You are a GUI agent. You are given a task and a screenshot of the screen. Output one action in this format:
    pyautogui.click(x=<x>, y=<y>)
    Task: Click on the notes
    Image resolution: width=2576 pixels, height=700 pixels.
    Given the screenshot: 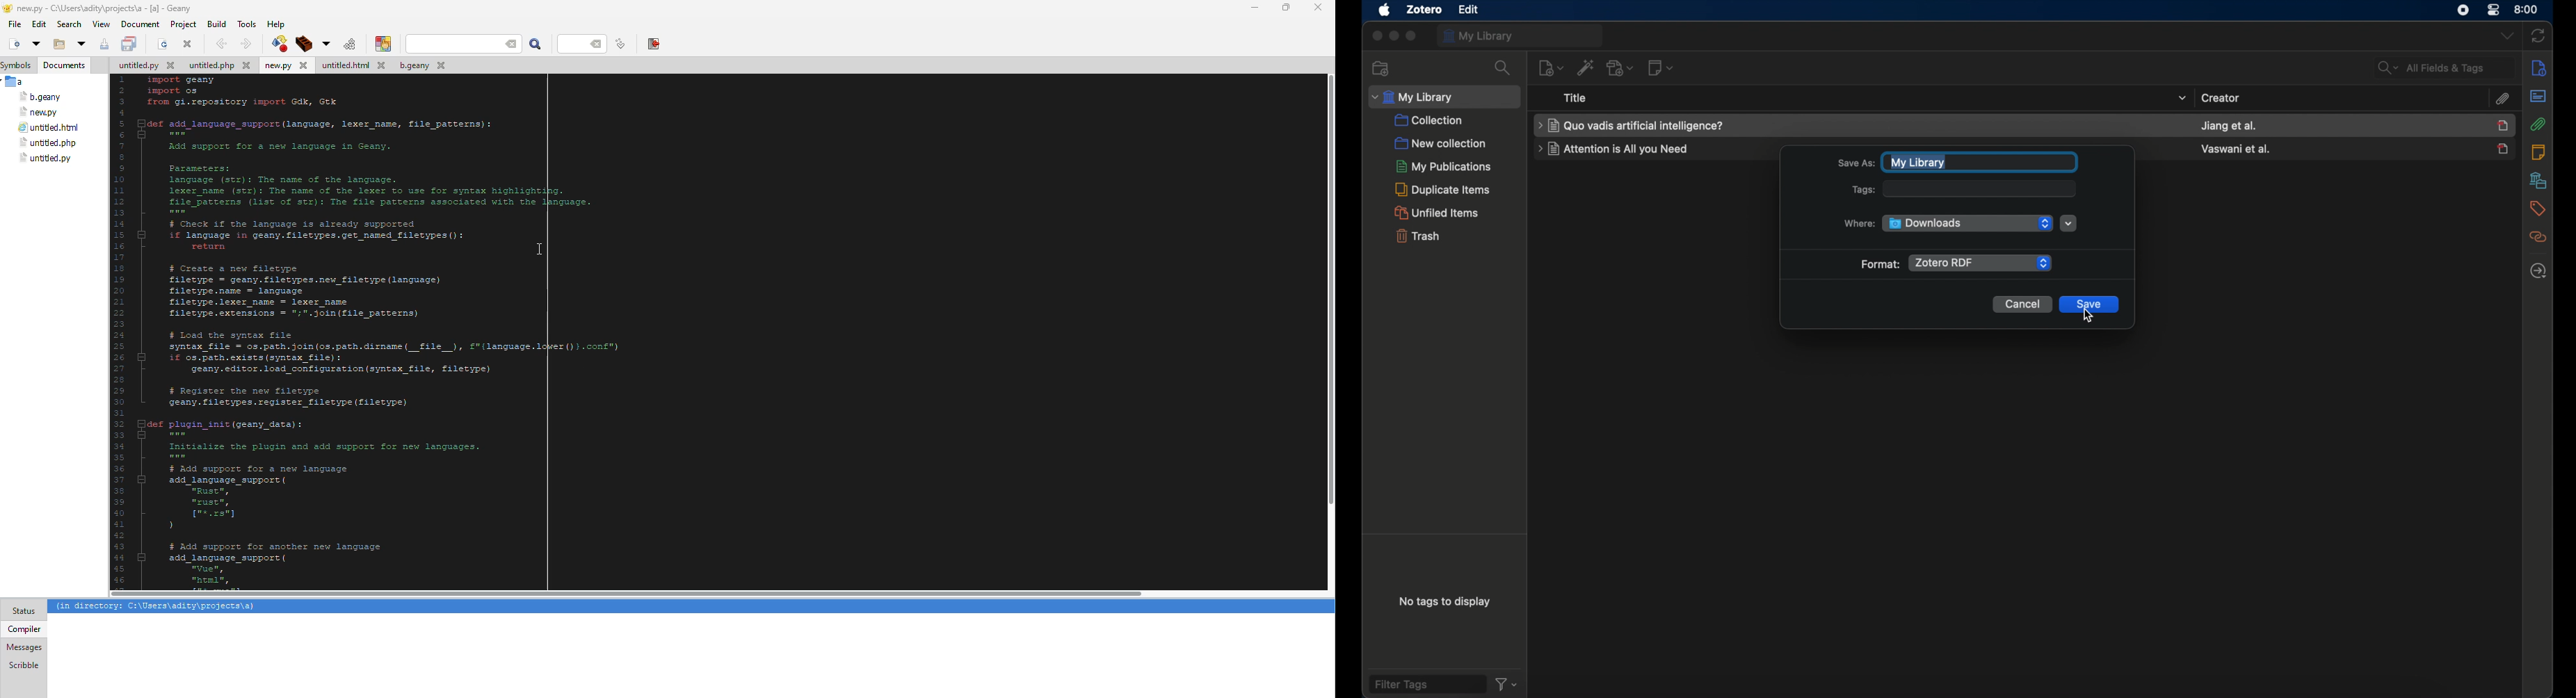 What is the action you would take?
    pyautogui.click(x=2538, y=153)
    